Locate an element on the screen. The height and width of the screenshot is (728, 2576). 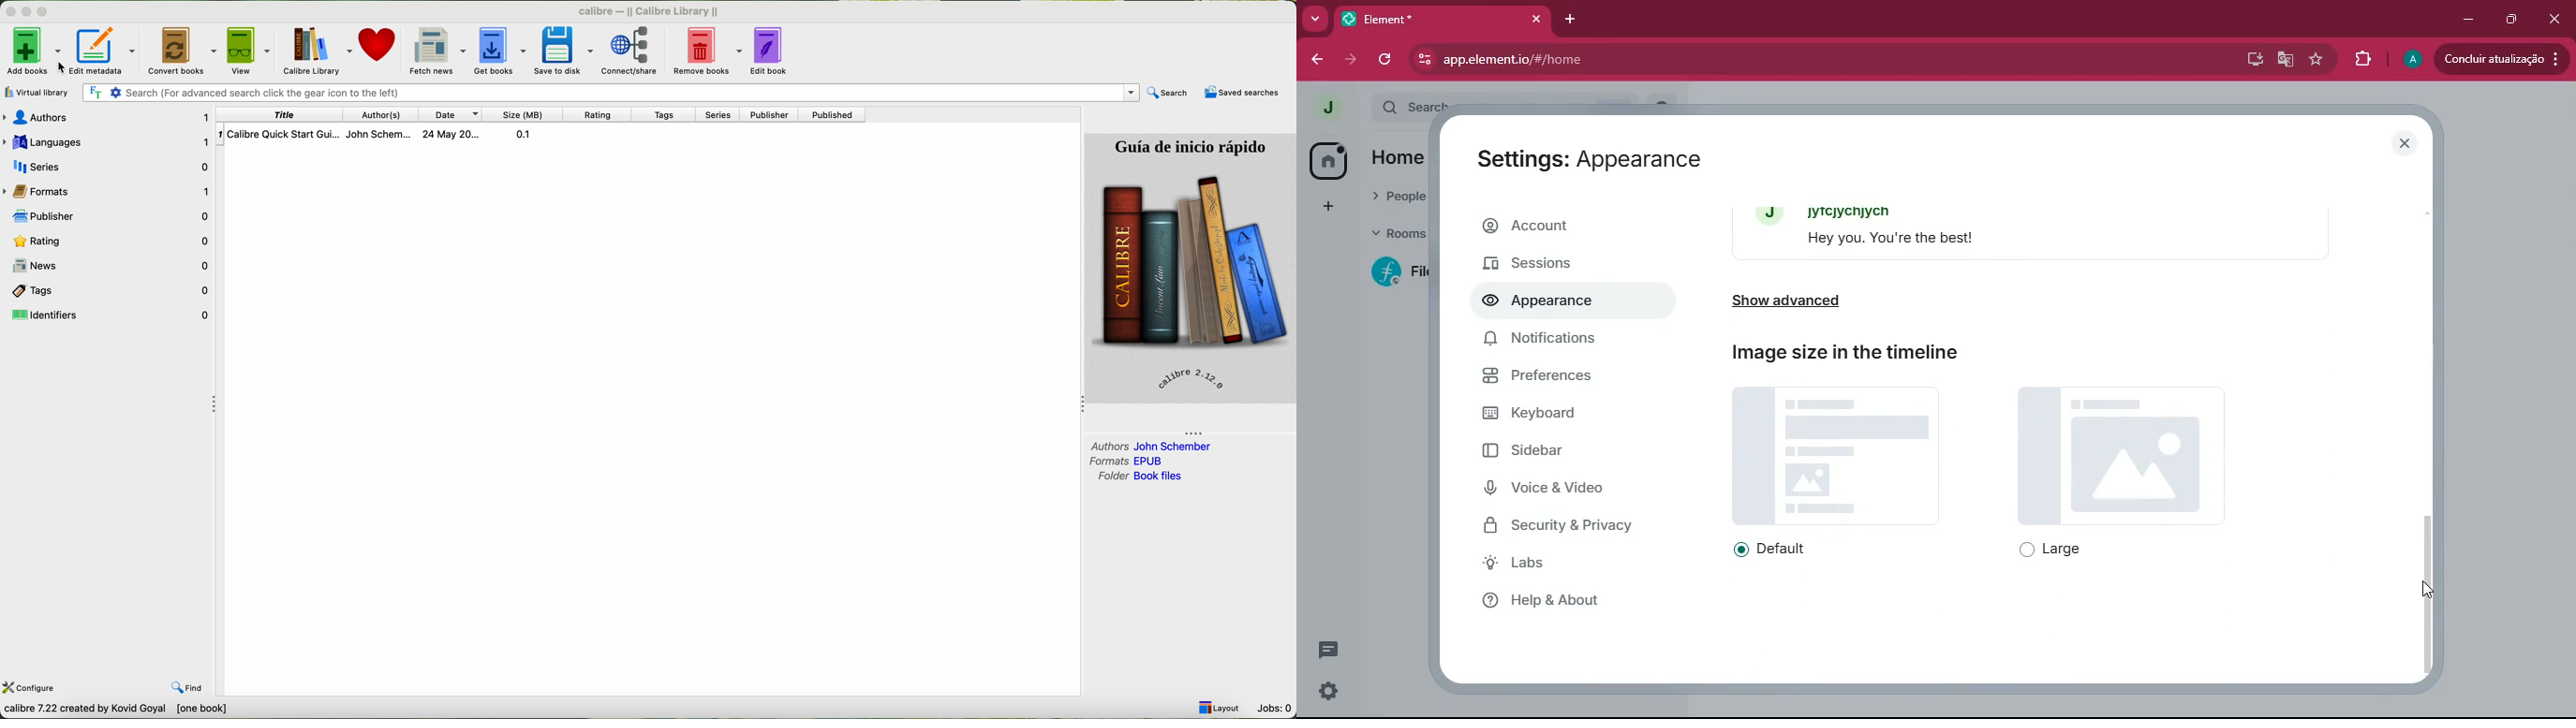
remove books is located at coordinates (704, 51).